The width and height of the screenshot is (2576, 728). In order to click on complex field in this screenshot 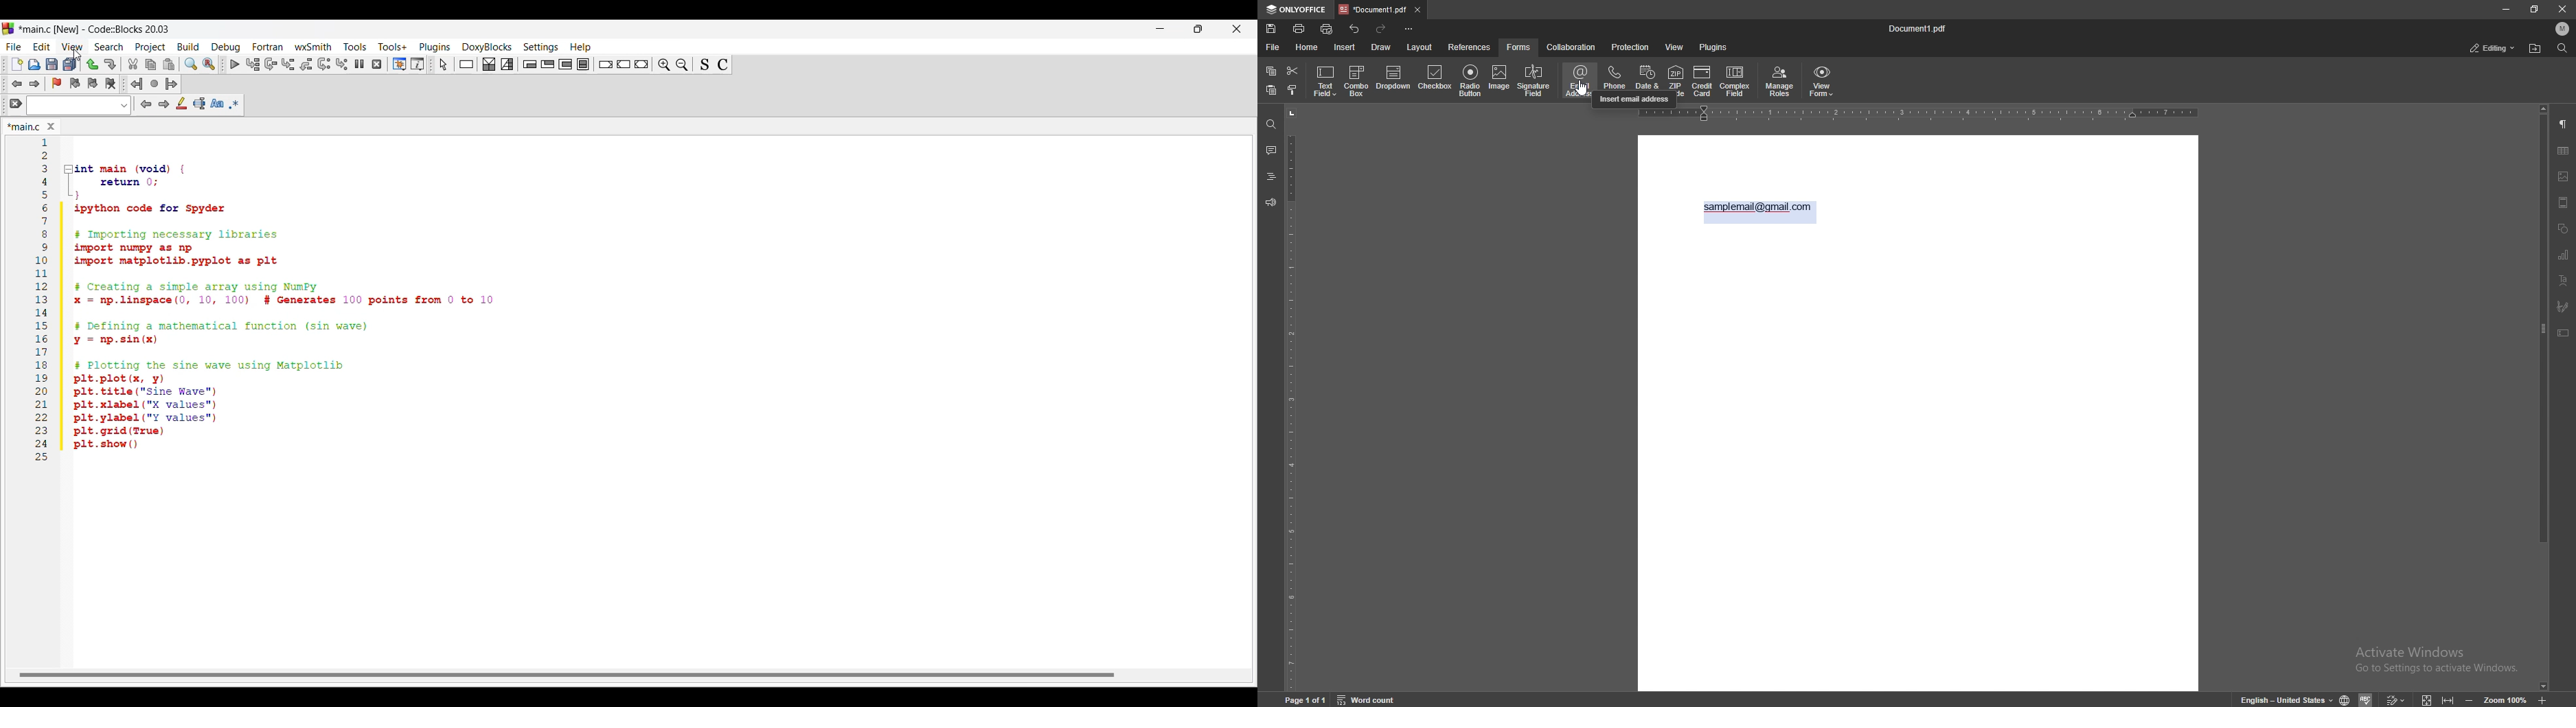, I will do `click(1735, 81)`.